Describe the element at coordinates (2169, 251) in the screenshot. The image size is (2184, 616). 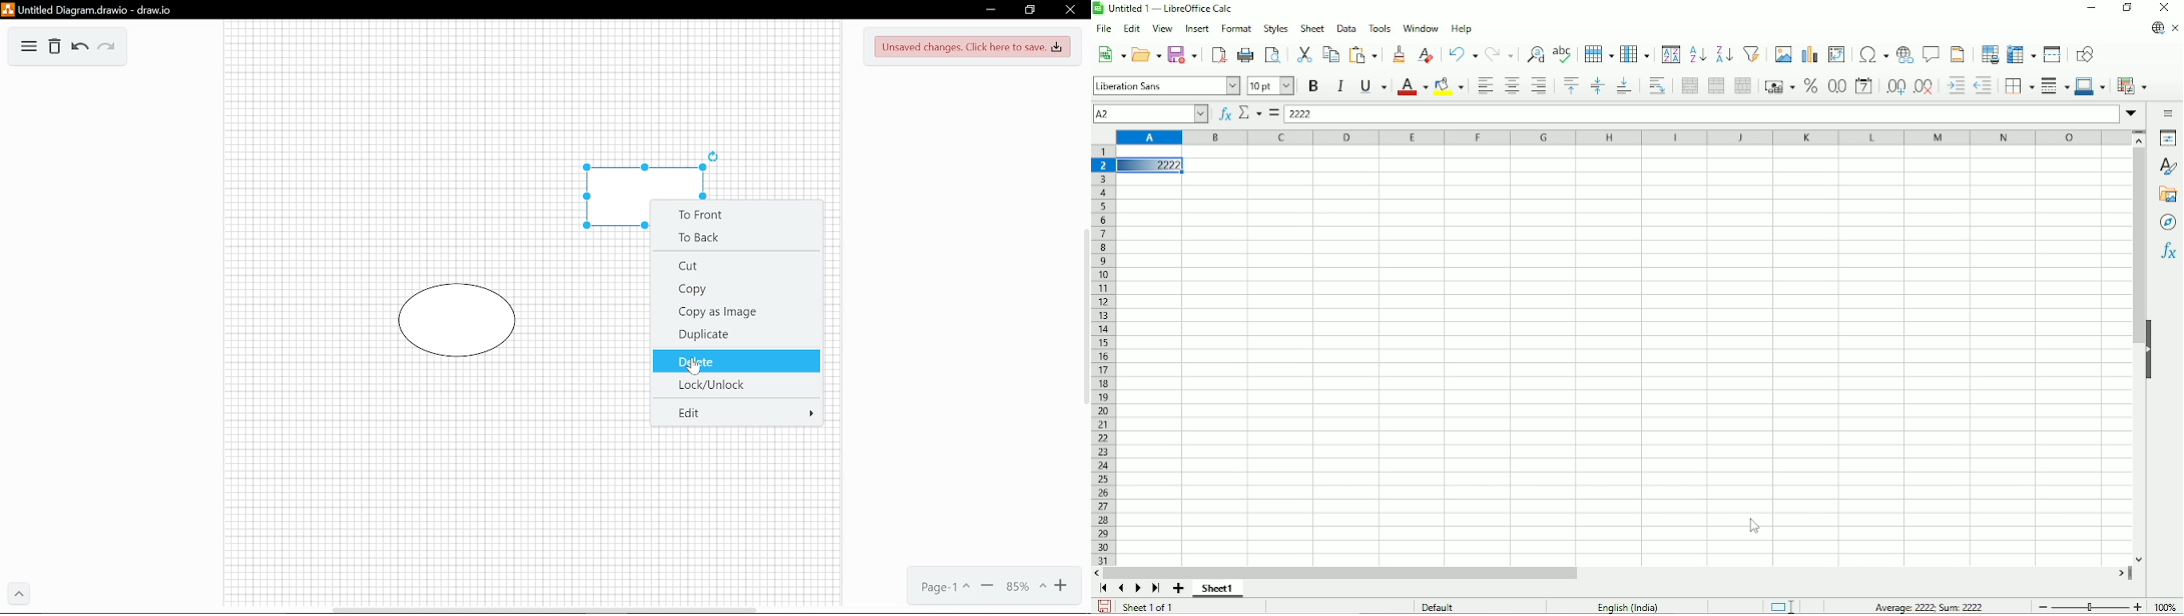
I see `Functions` at that location.